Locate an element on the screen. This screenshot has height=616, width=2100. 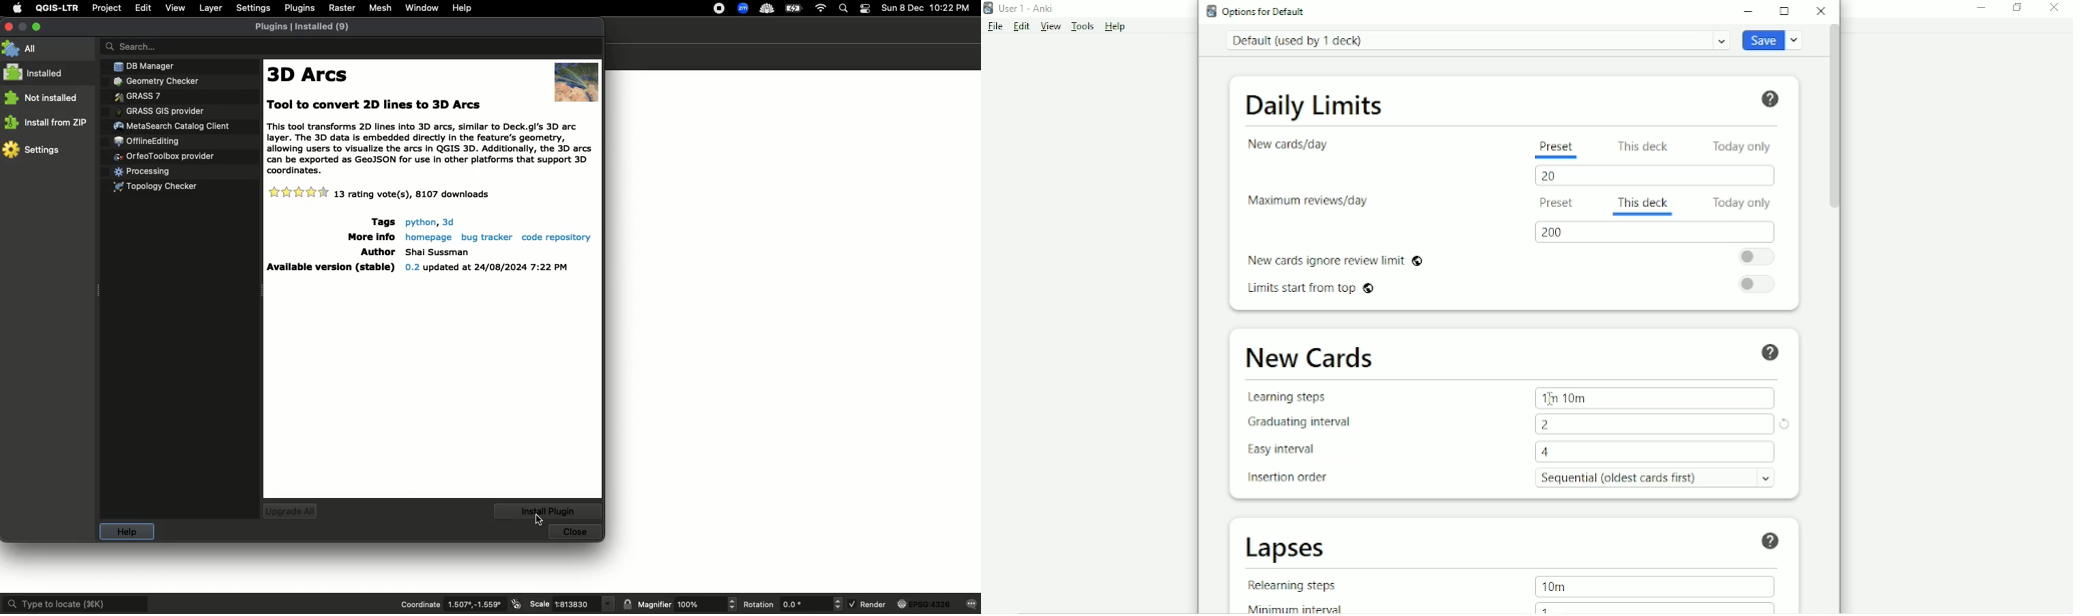
recording is located at coordinates (716, 8).